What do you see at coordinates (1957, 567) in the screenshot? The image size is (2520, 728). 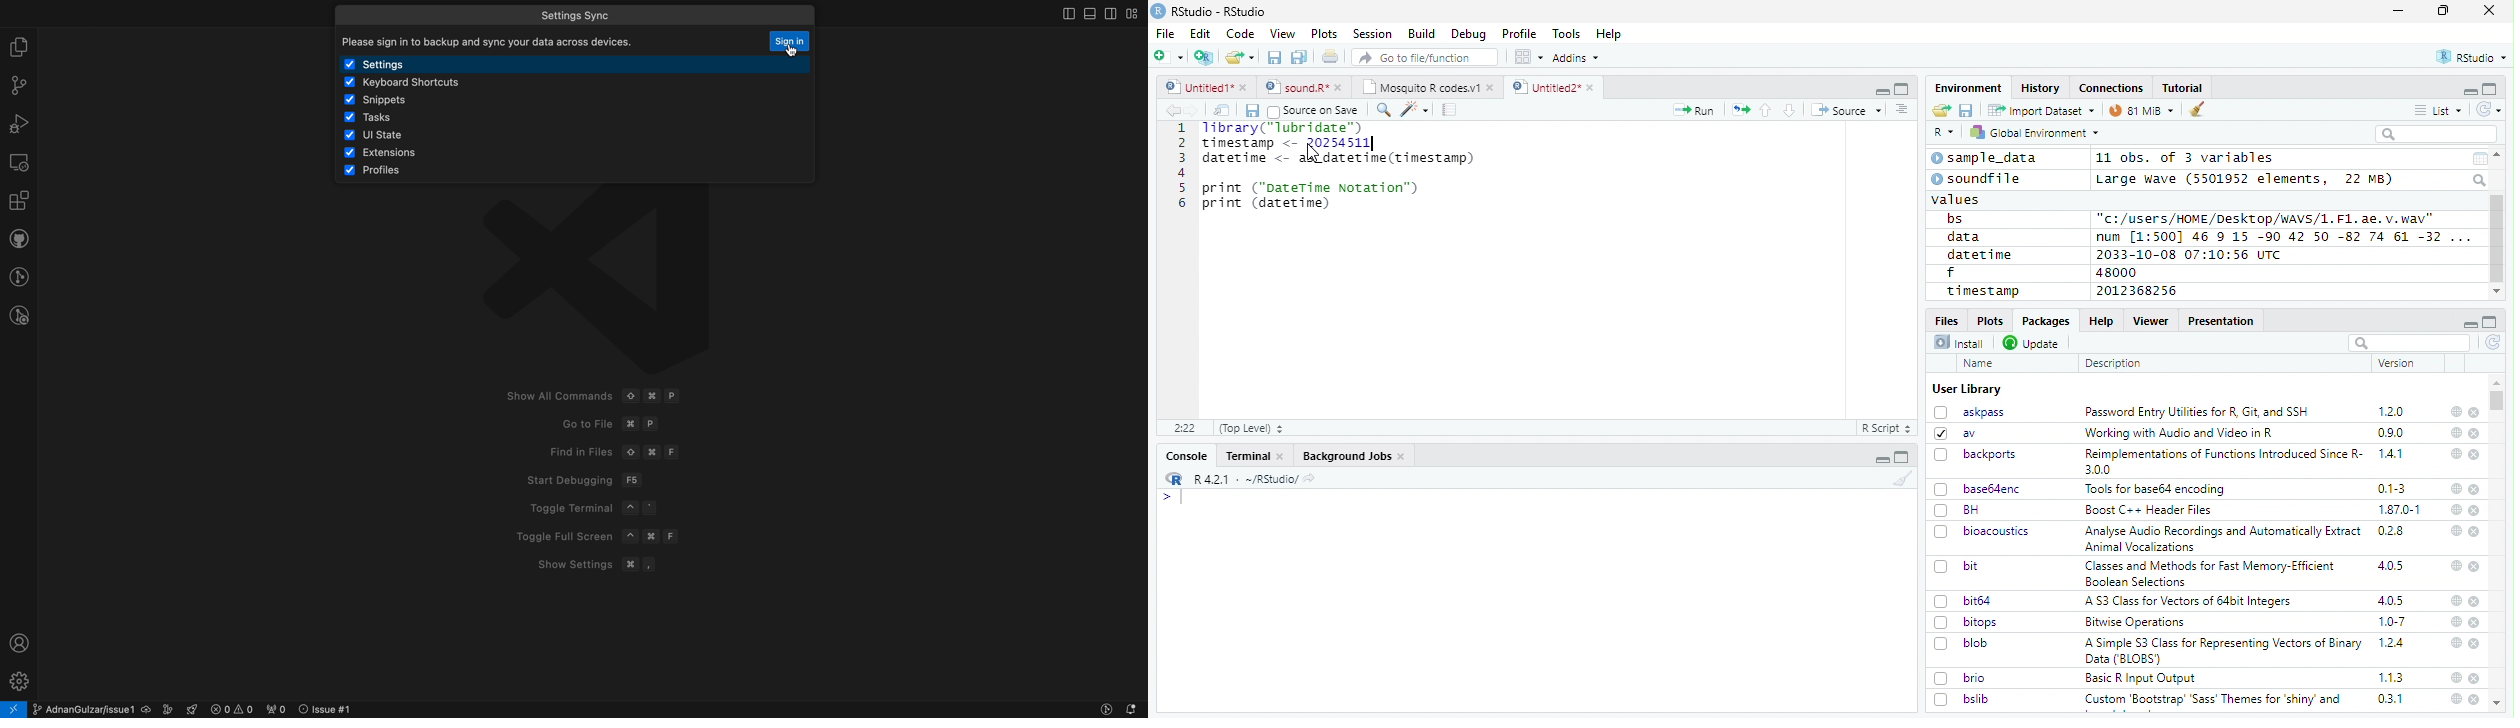 I see `bit` at bounding box center [1957, 567].